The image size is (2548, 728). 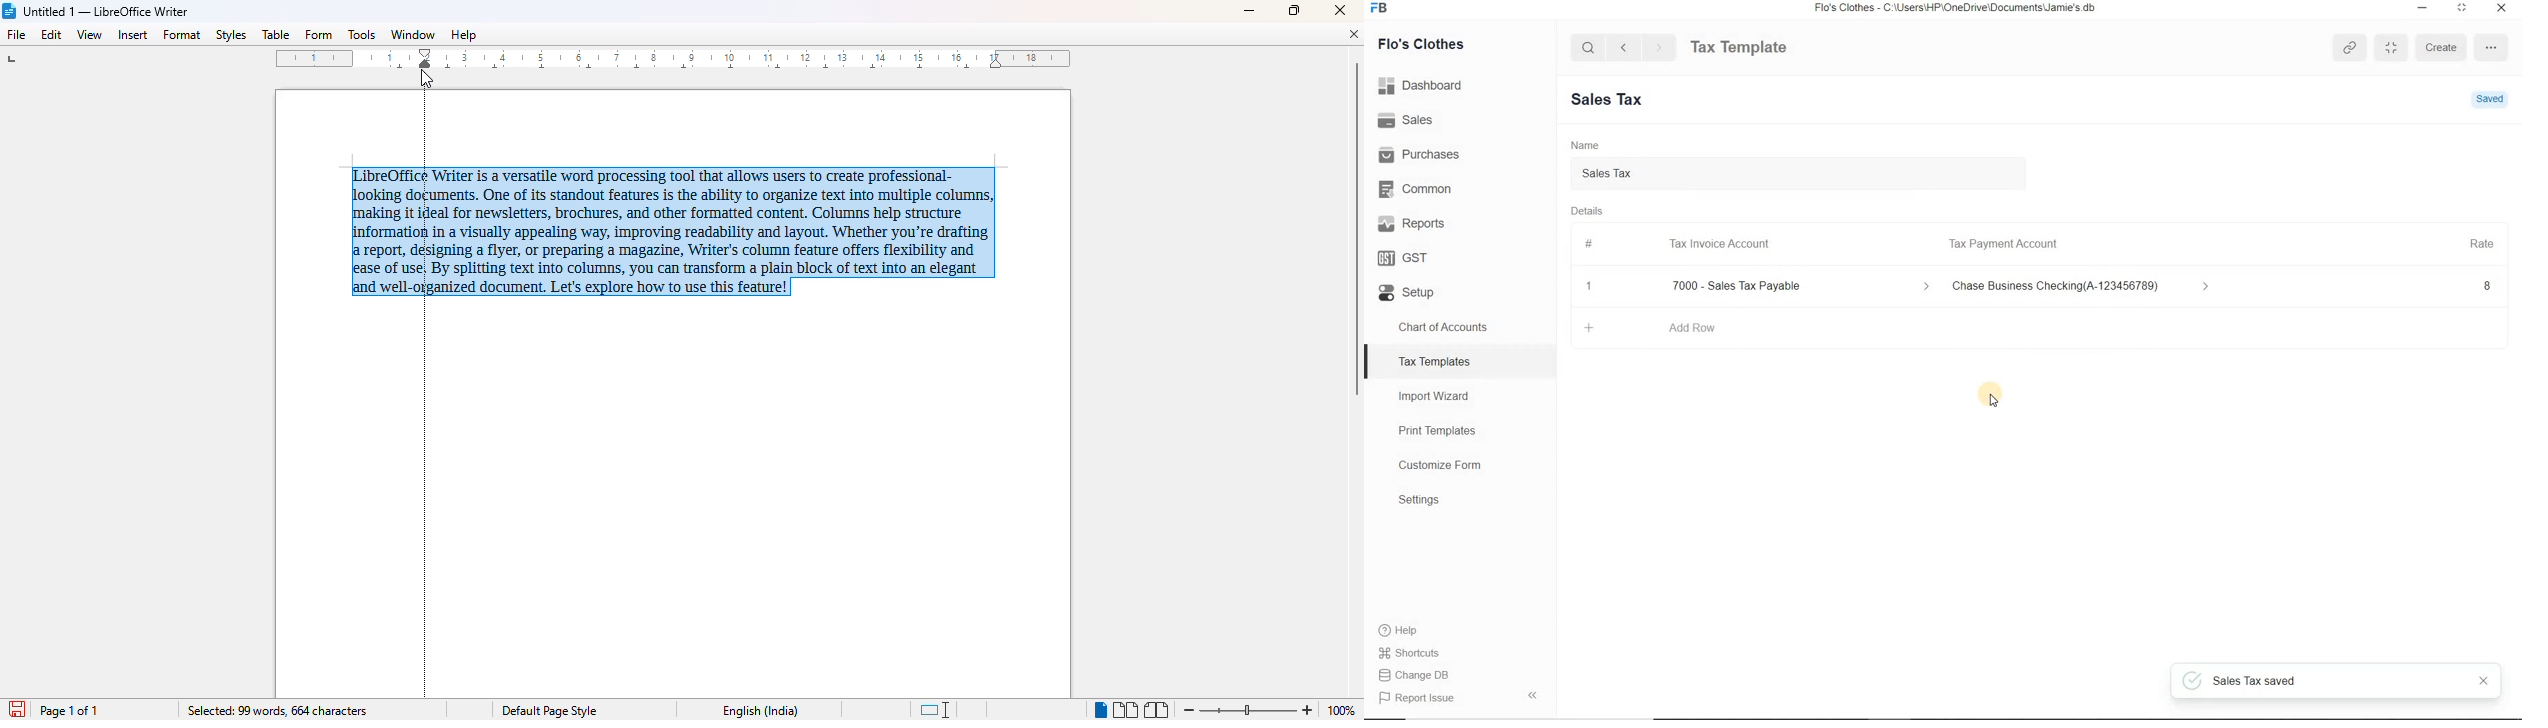 What do you see at coordinates (318, 35) in the screenshot?
I see `form` at bounding box center [318, 35].